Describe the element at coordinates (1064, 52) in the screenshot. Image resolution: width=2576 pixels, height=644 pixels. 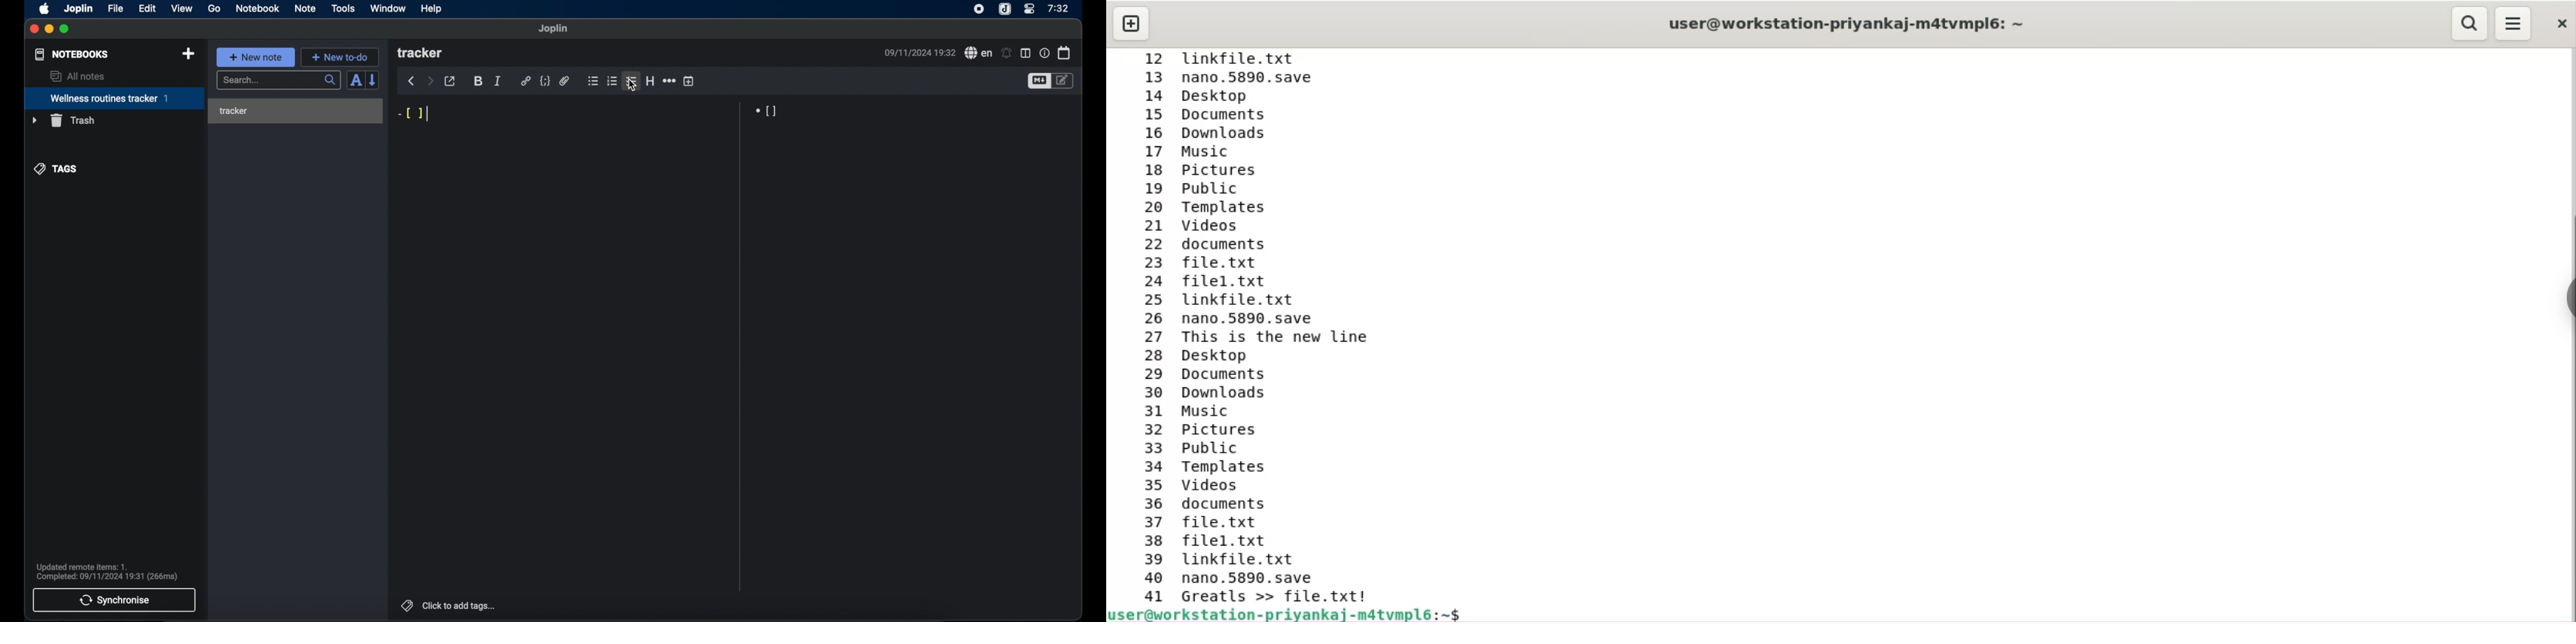
I see `calendar` at that location.